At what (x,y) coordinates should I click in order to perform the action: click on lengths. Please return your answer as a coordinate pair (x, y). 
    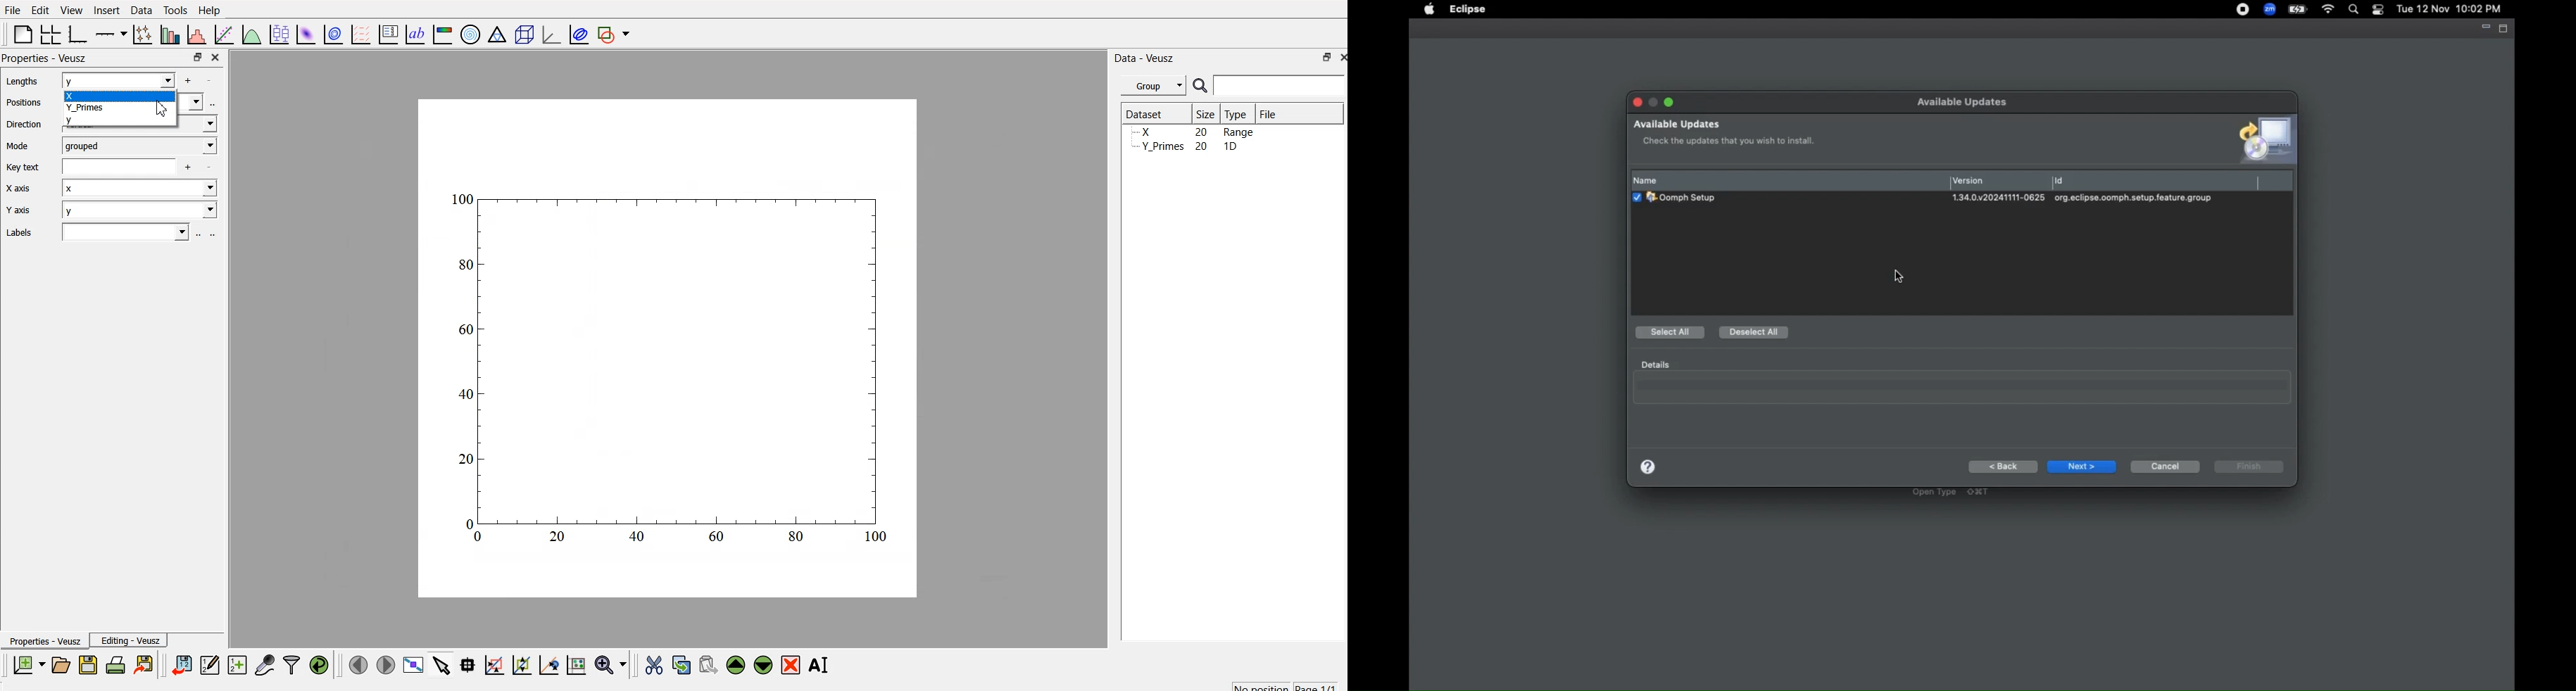
    Looking at the image, I should click on (20, 82).